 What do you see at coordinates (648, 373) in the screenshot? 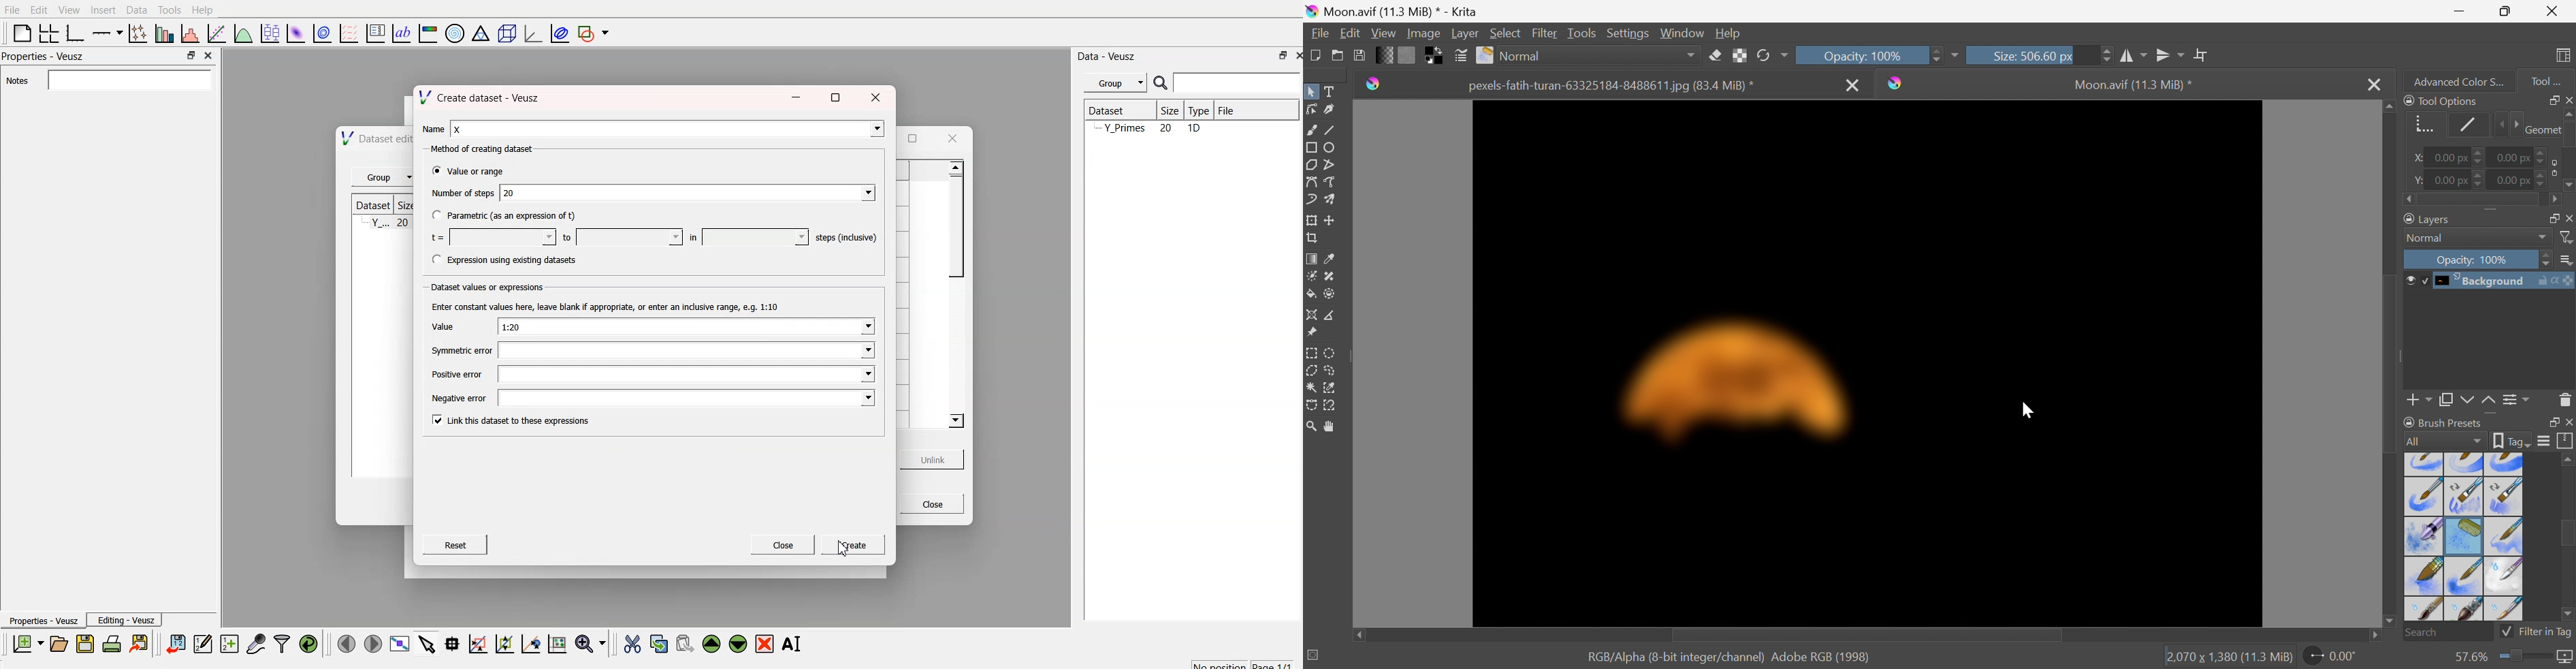
I see `Postveeror ` at bounding box center [648, 373].